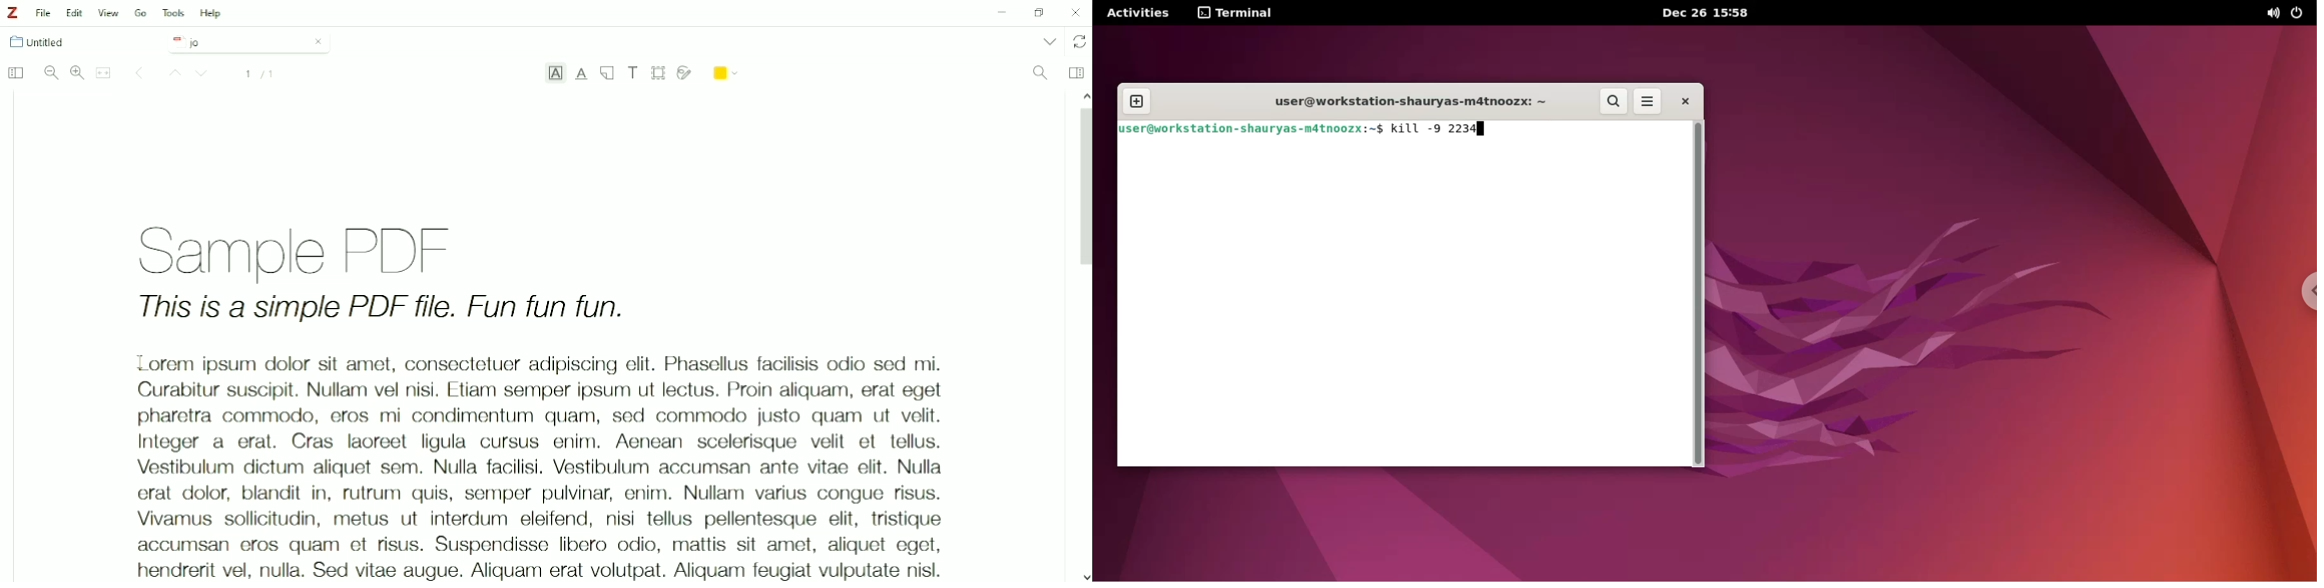  I want to click on File, so click(44, 13).